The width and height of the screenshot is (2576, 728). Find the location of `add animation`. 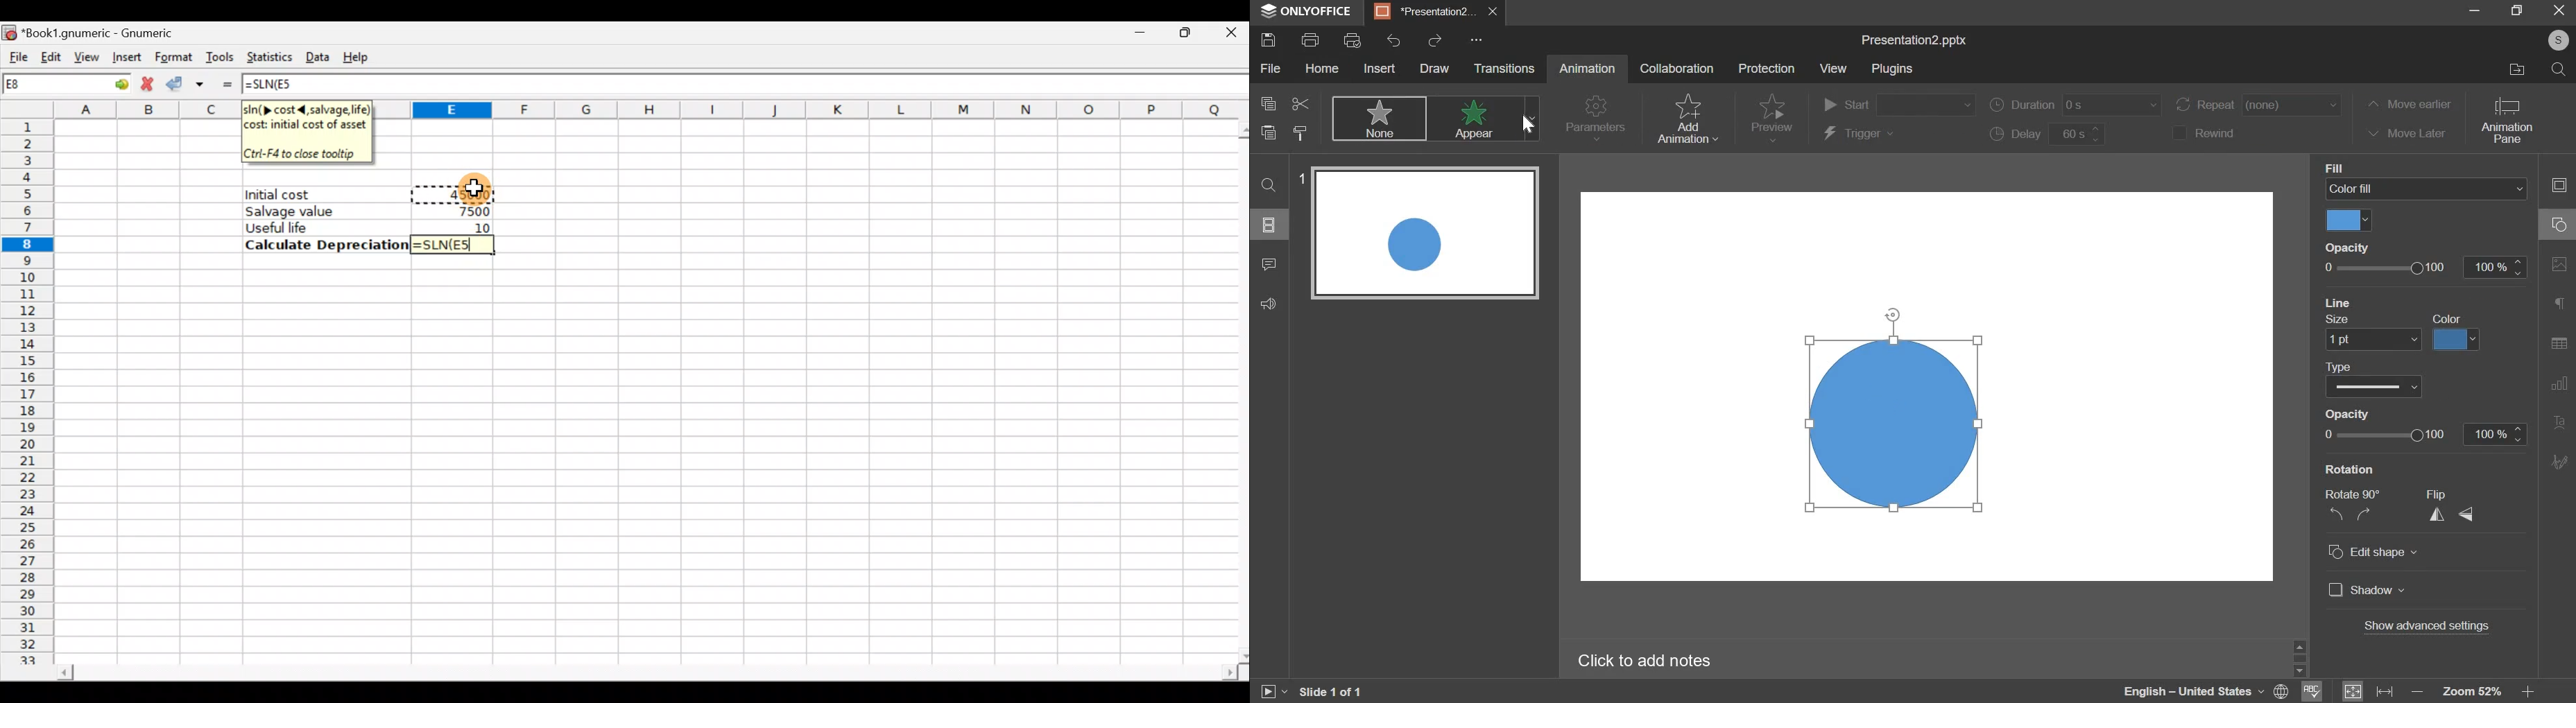

add animation is located at coordinates (1687, 117).